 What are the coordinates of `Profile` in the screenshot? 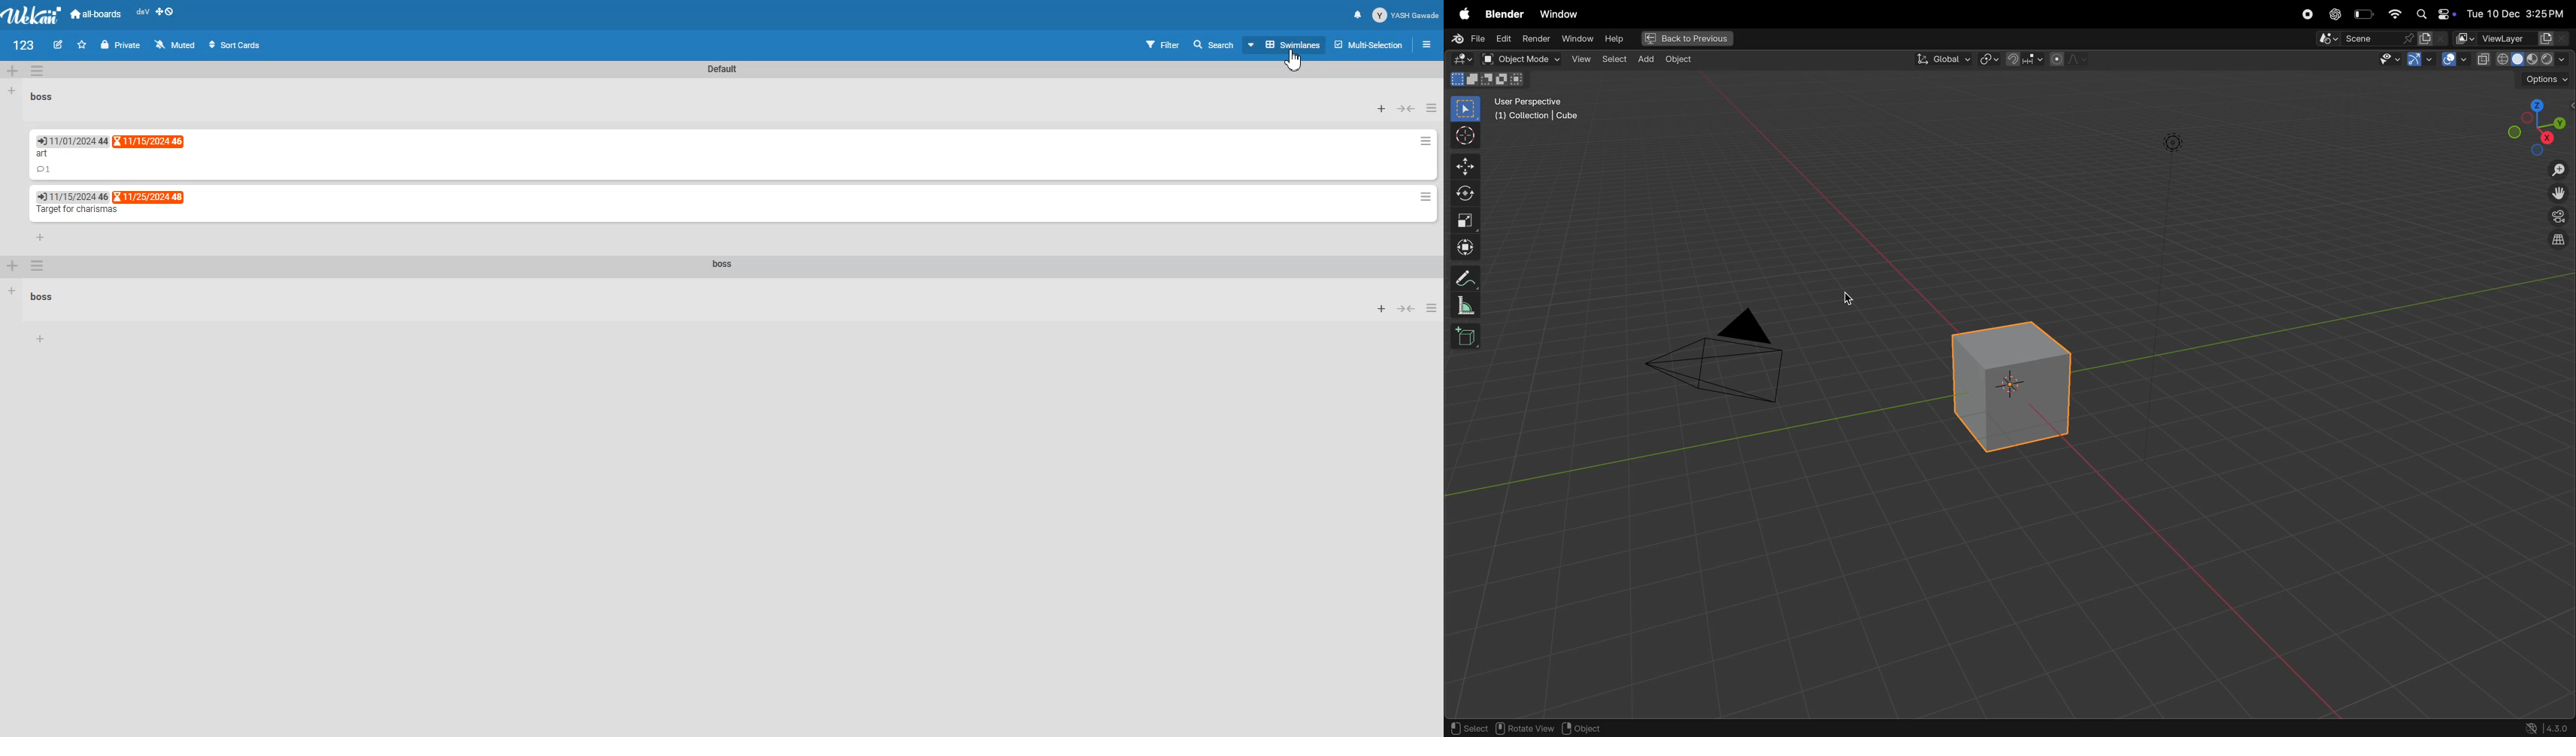 It's located at (1406, 15).